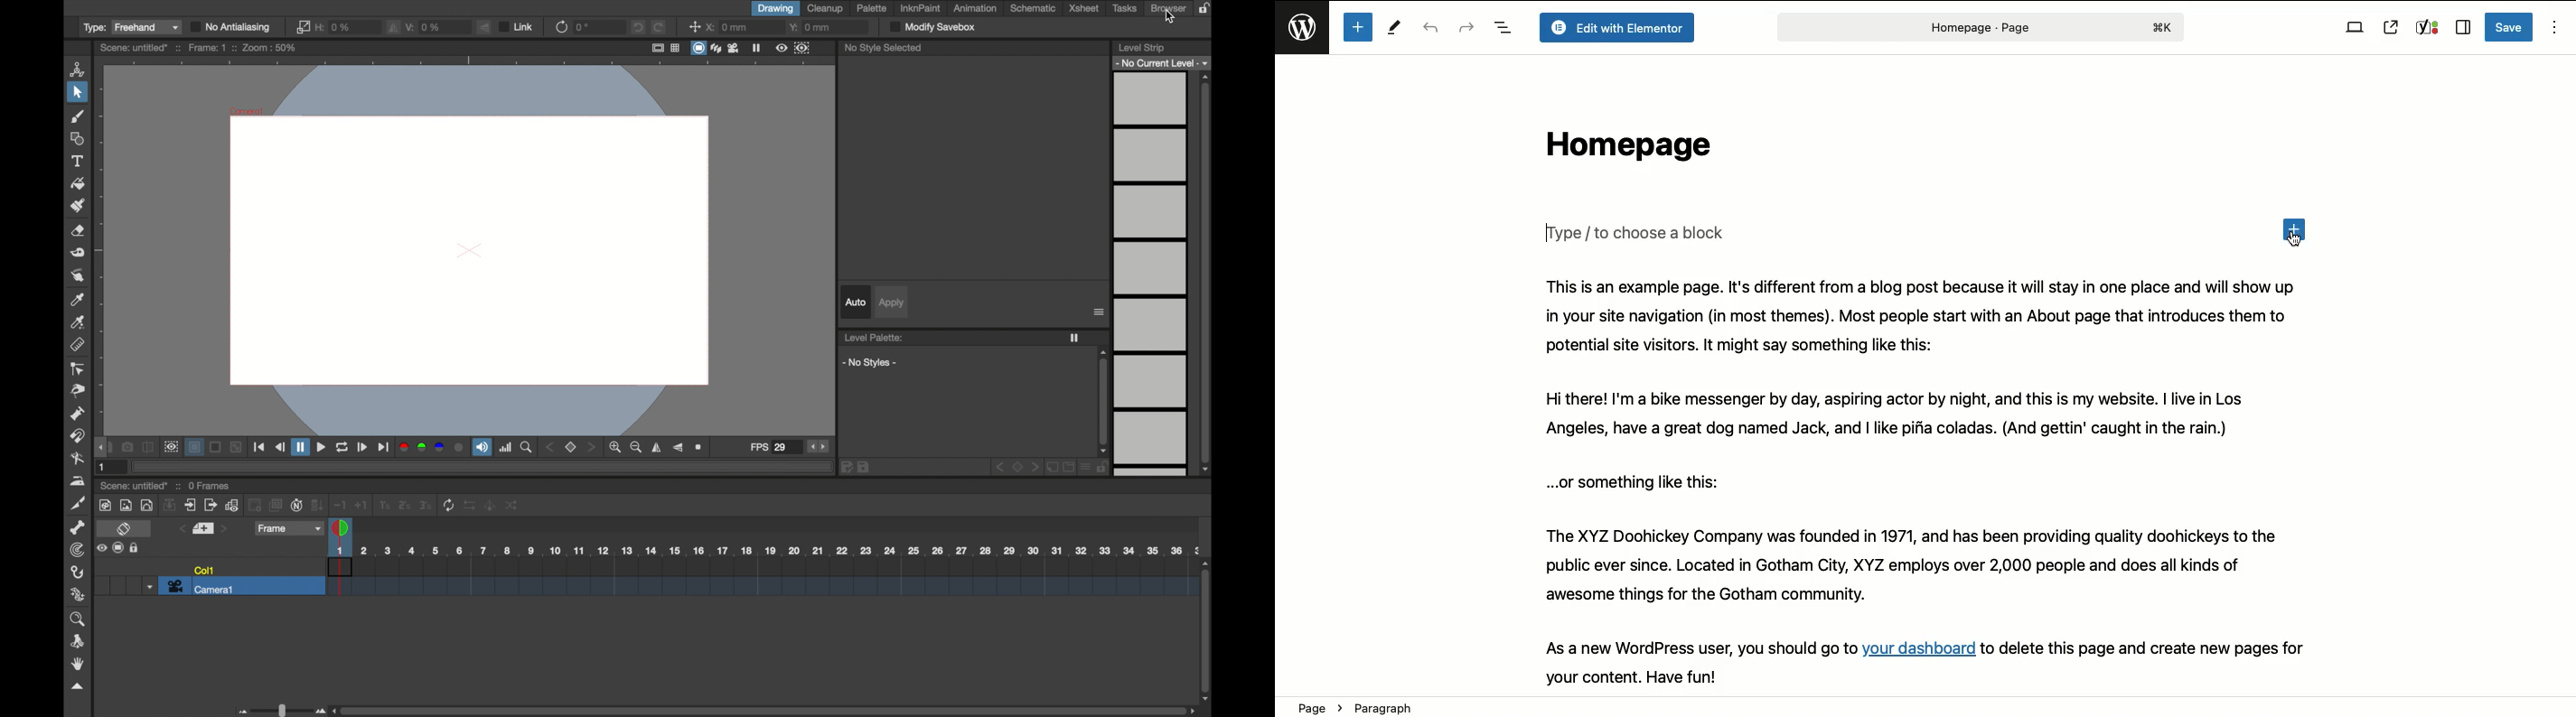 This screenshot has height=728, width=2576. Describe the element at coordinates (1922, 316) in the screenshot. I see `This is an example page. It's different from a blog post because it will stay in one place and will show up
in your site navigation (in most themes). Most people start with an About page that introduces them to
potential site visitors. It might say something like this:` at that location.